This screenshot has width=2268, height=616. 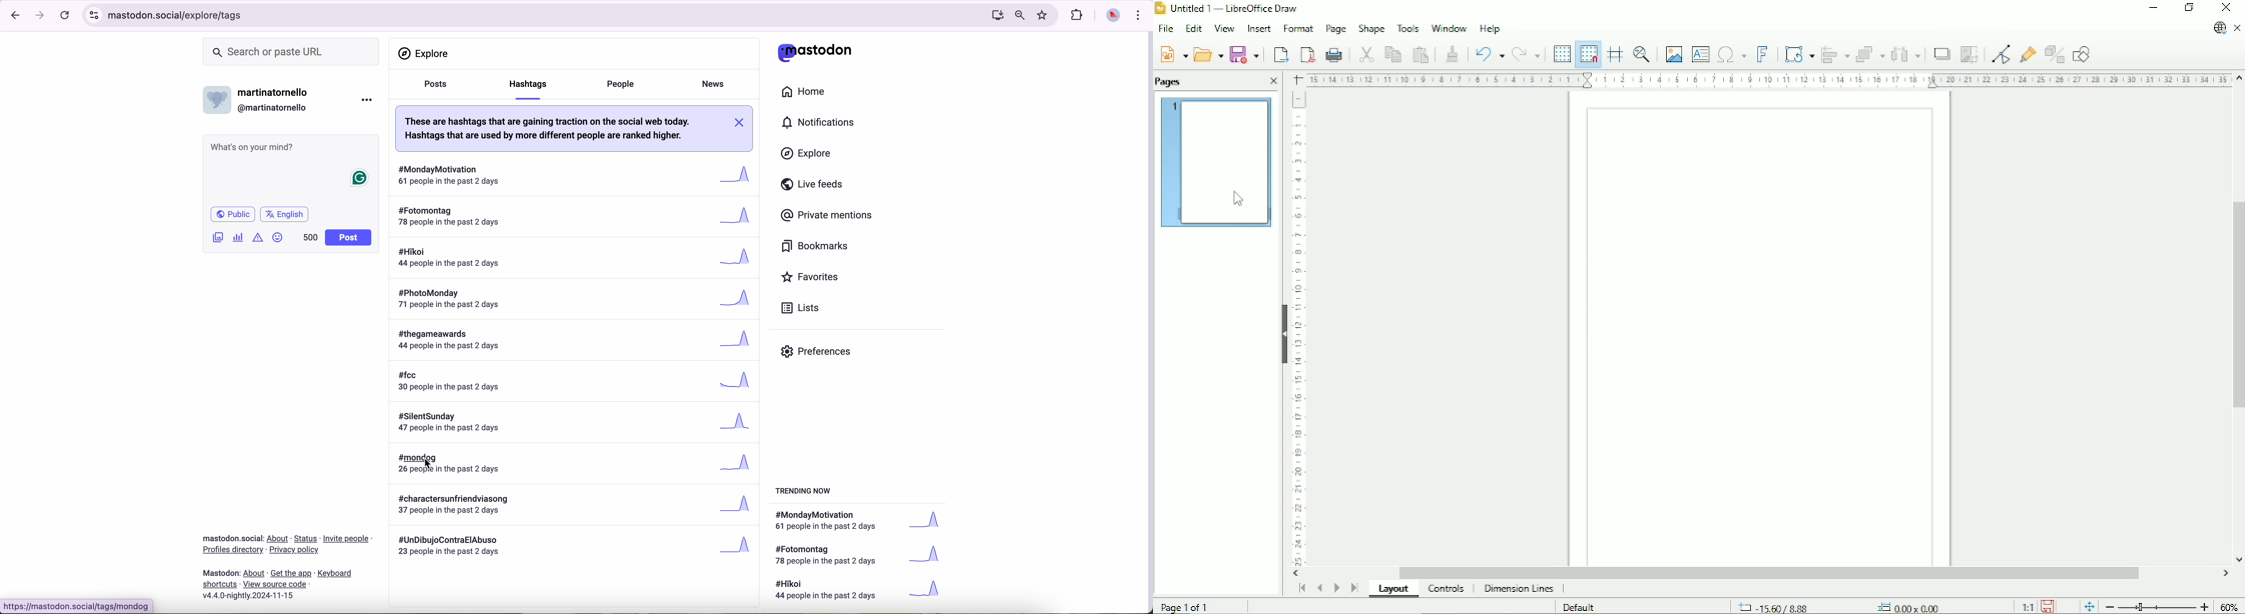 What do you see at coordinates (1078, 16) in the screenshot?
I see `extensions` at bounding box center [1078, 16].